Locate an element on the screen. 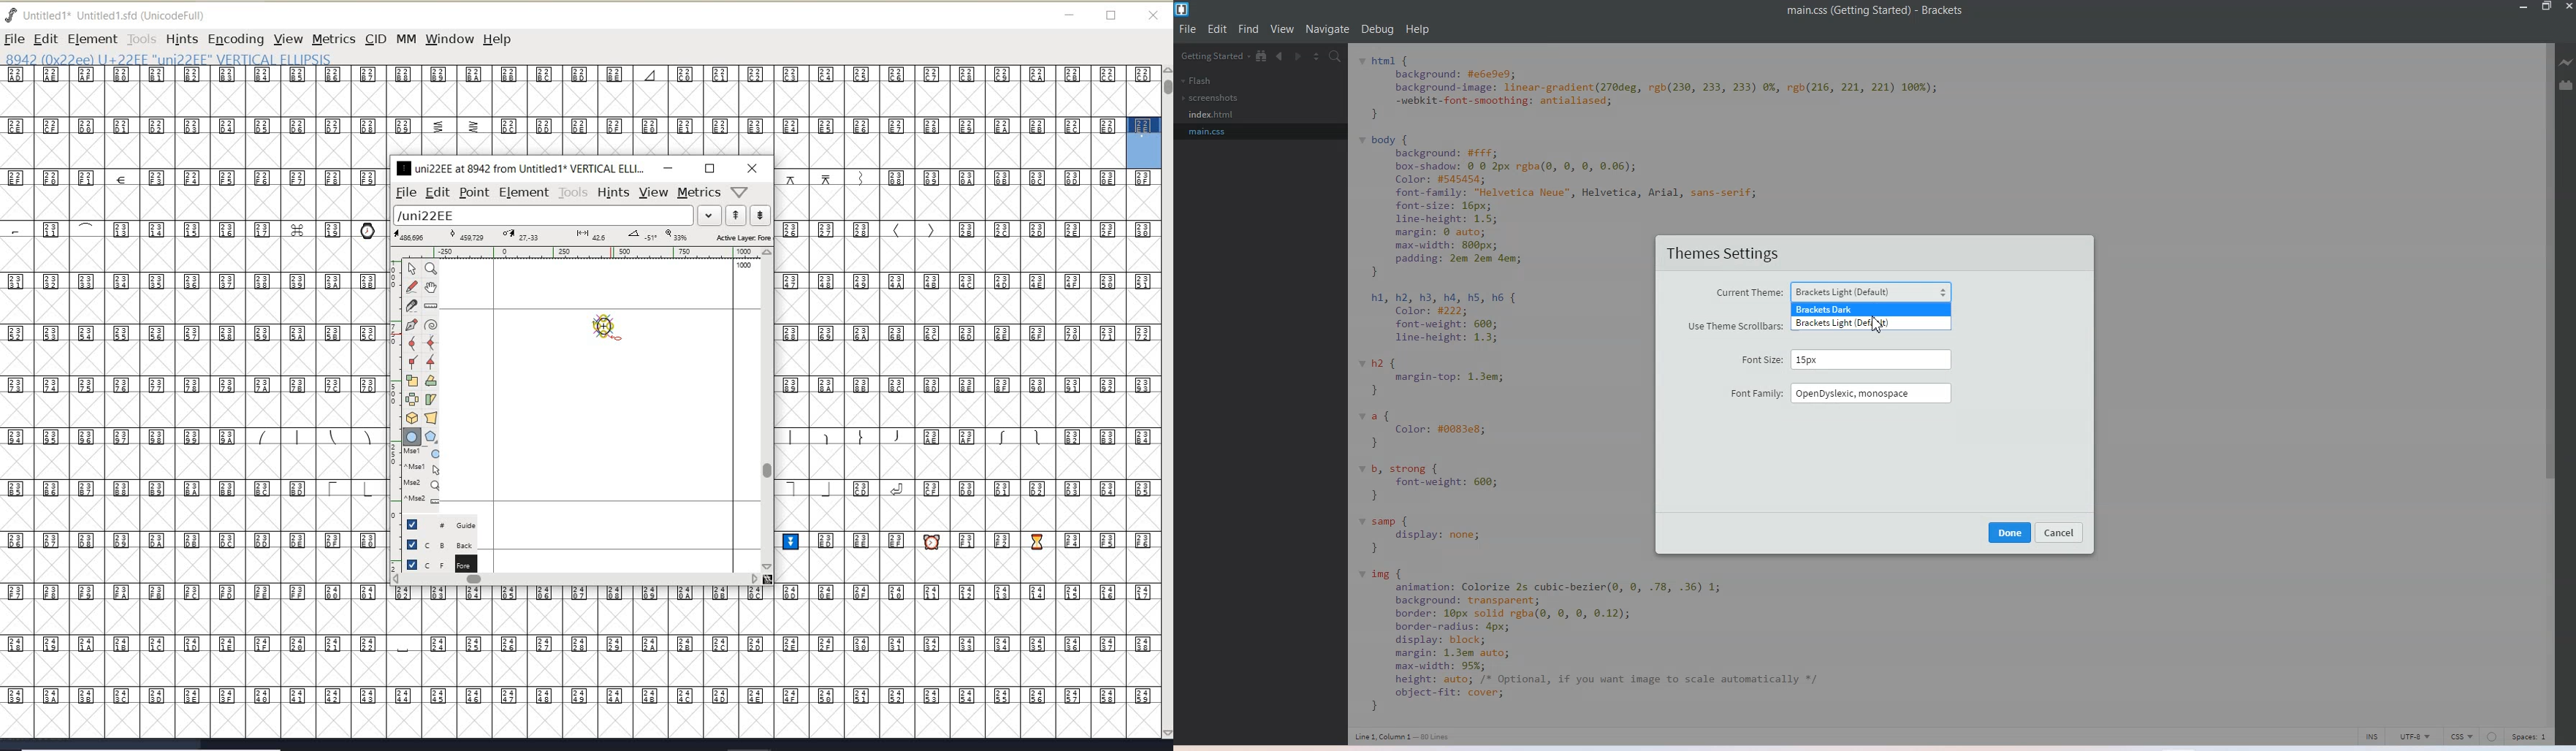  Navigate Backward is located at coordinates (1281, 56).